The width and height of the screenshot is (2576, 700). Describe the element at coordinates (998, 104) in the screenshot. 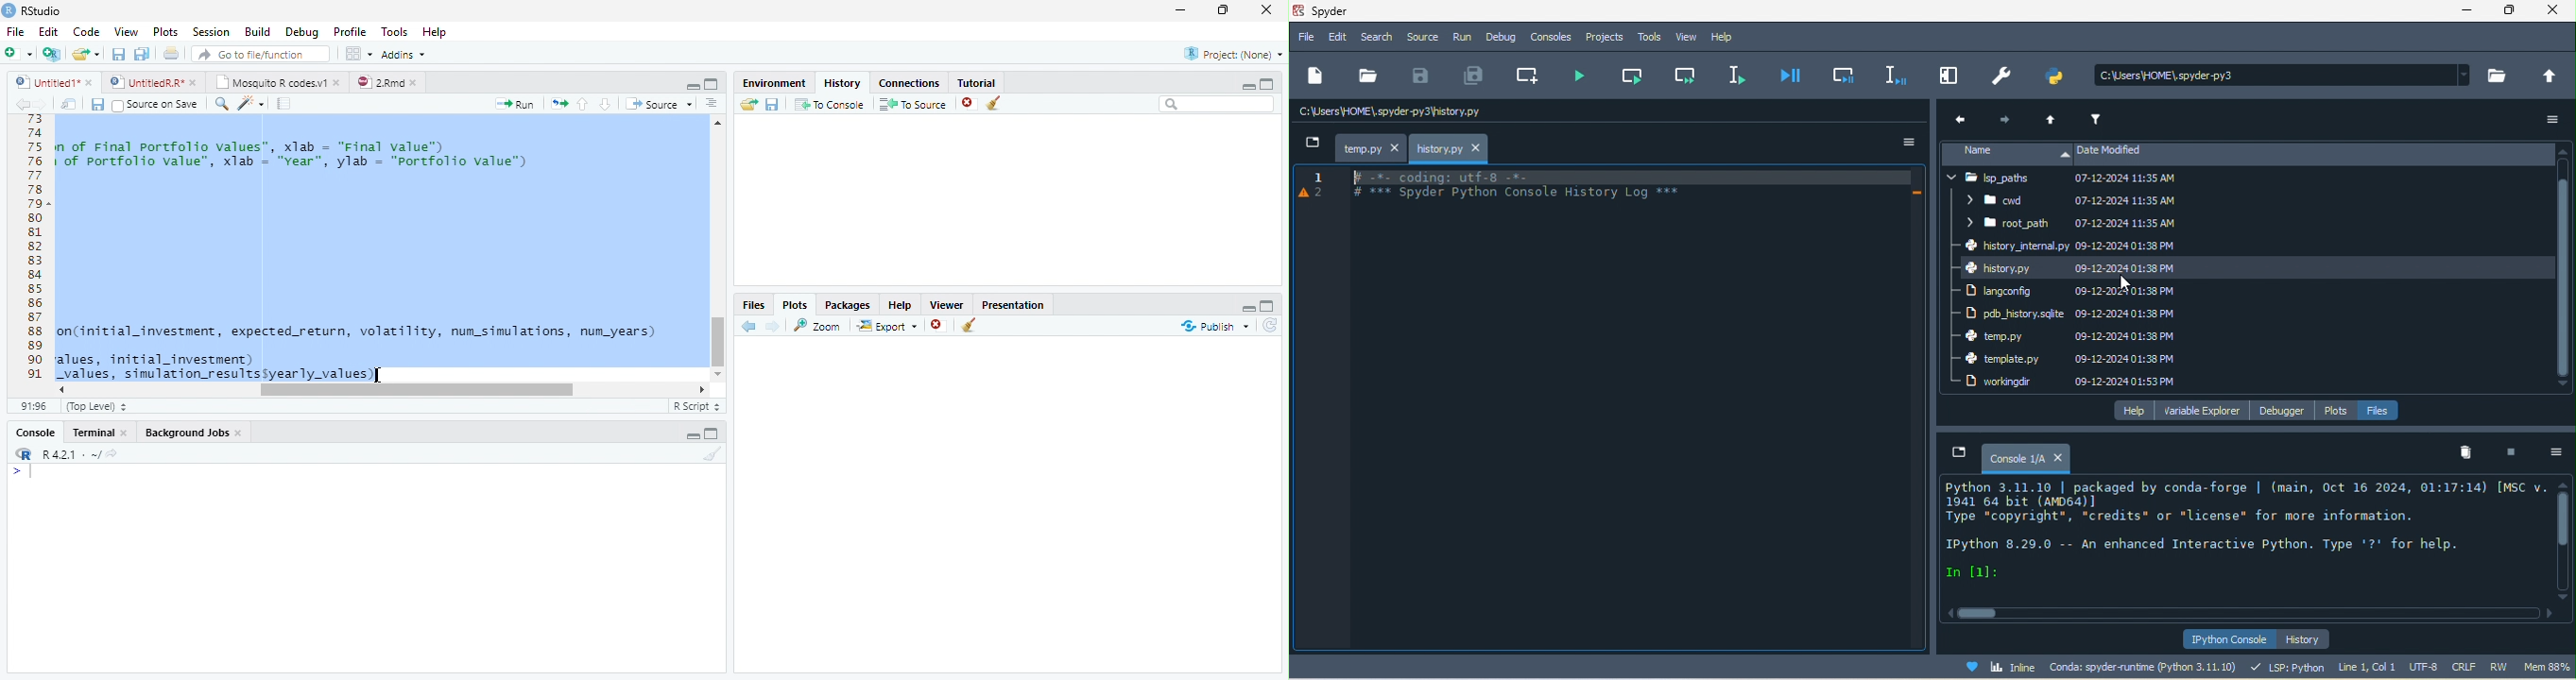

I see `Clear` at that location.